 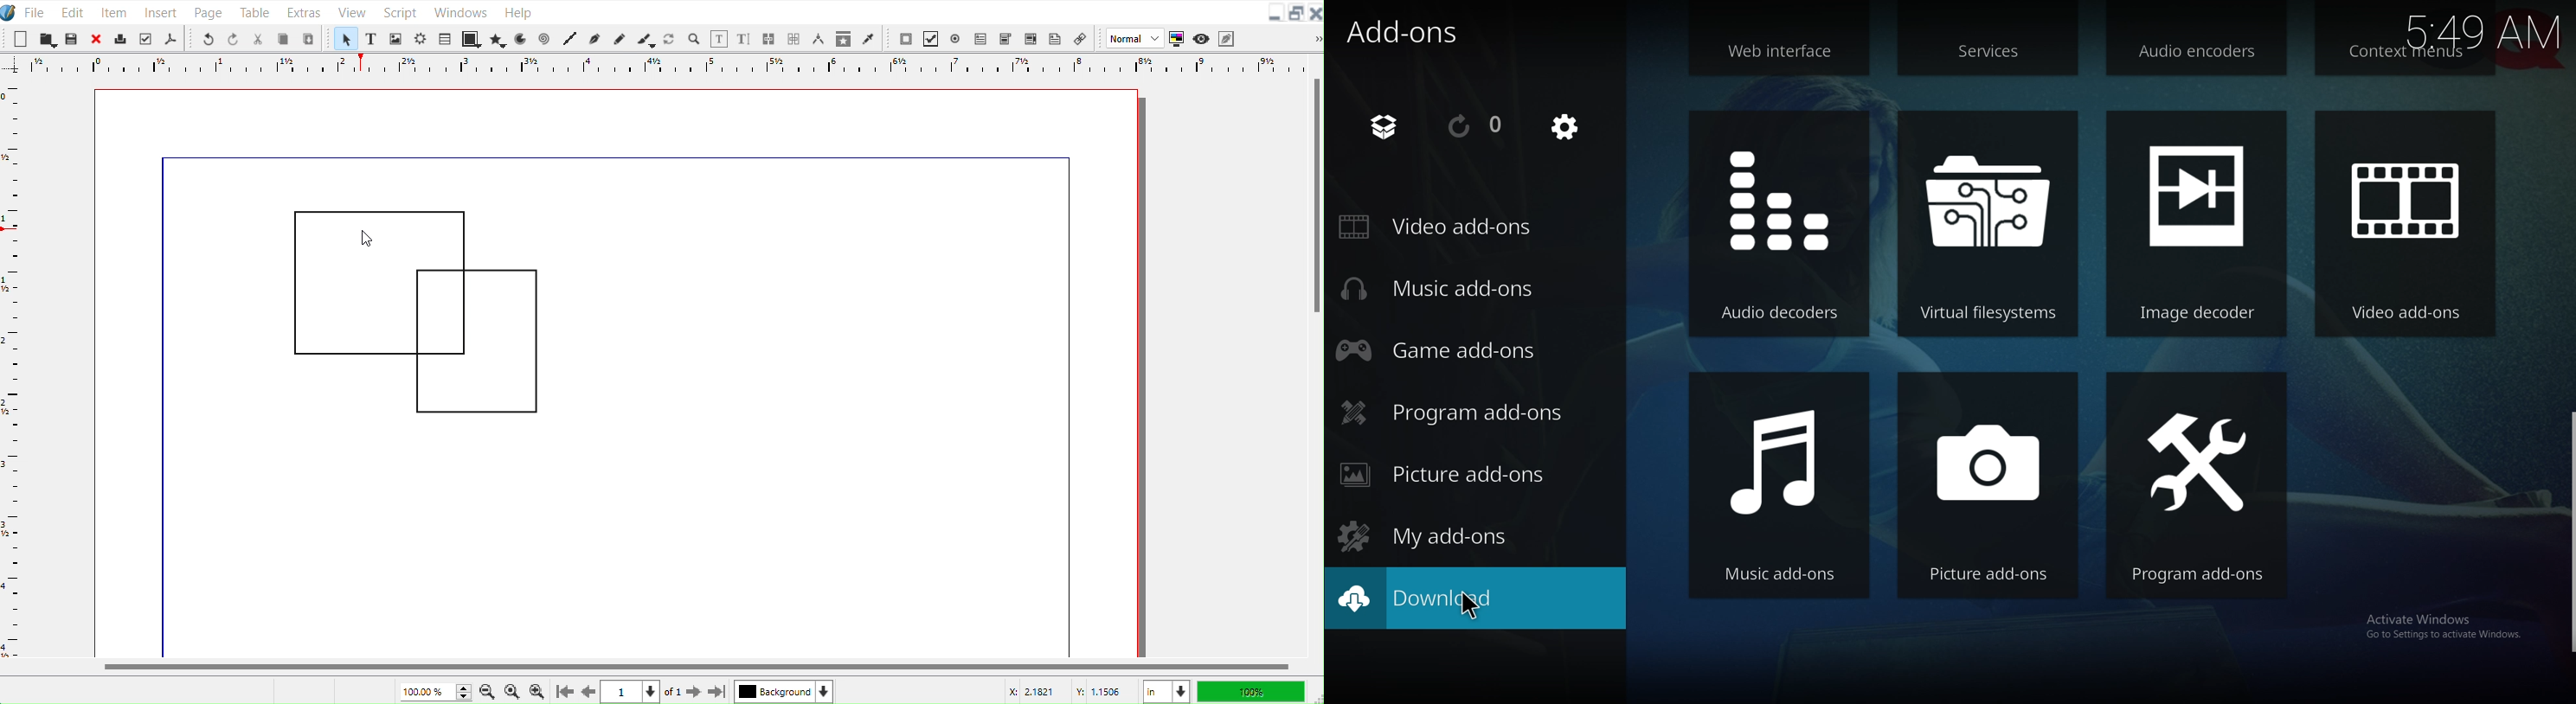 I want to click on Link Annotation, so click(x=1080, y=38).